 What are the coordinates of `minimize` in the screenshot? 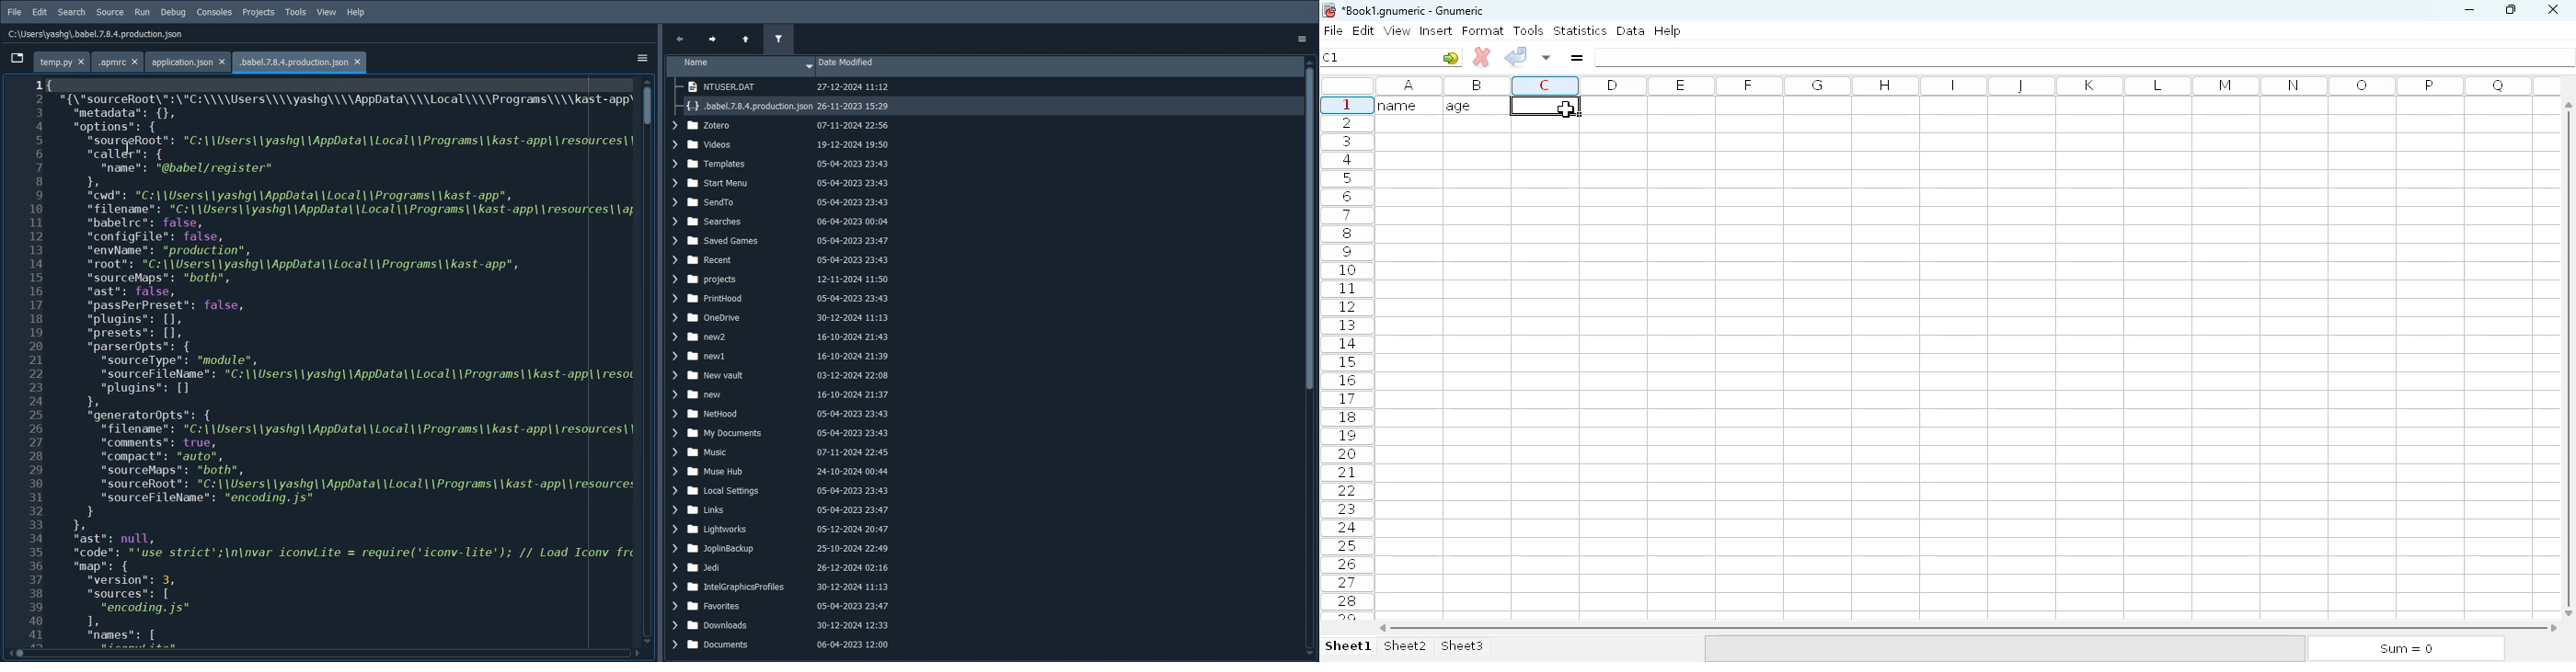 It's located at (2468, 10).